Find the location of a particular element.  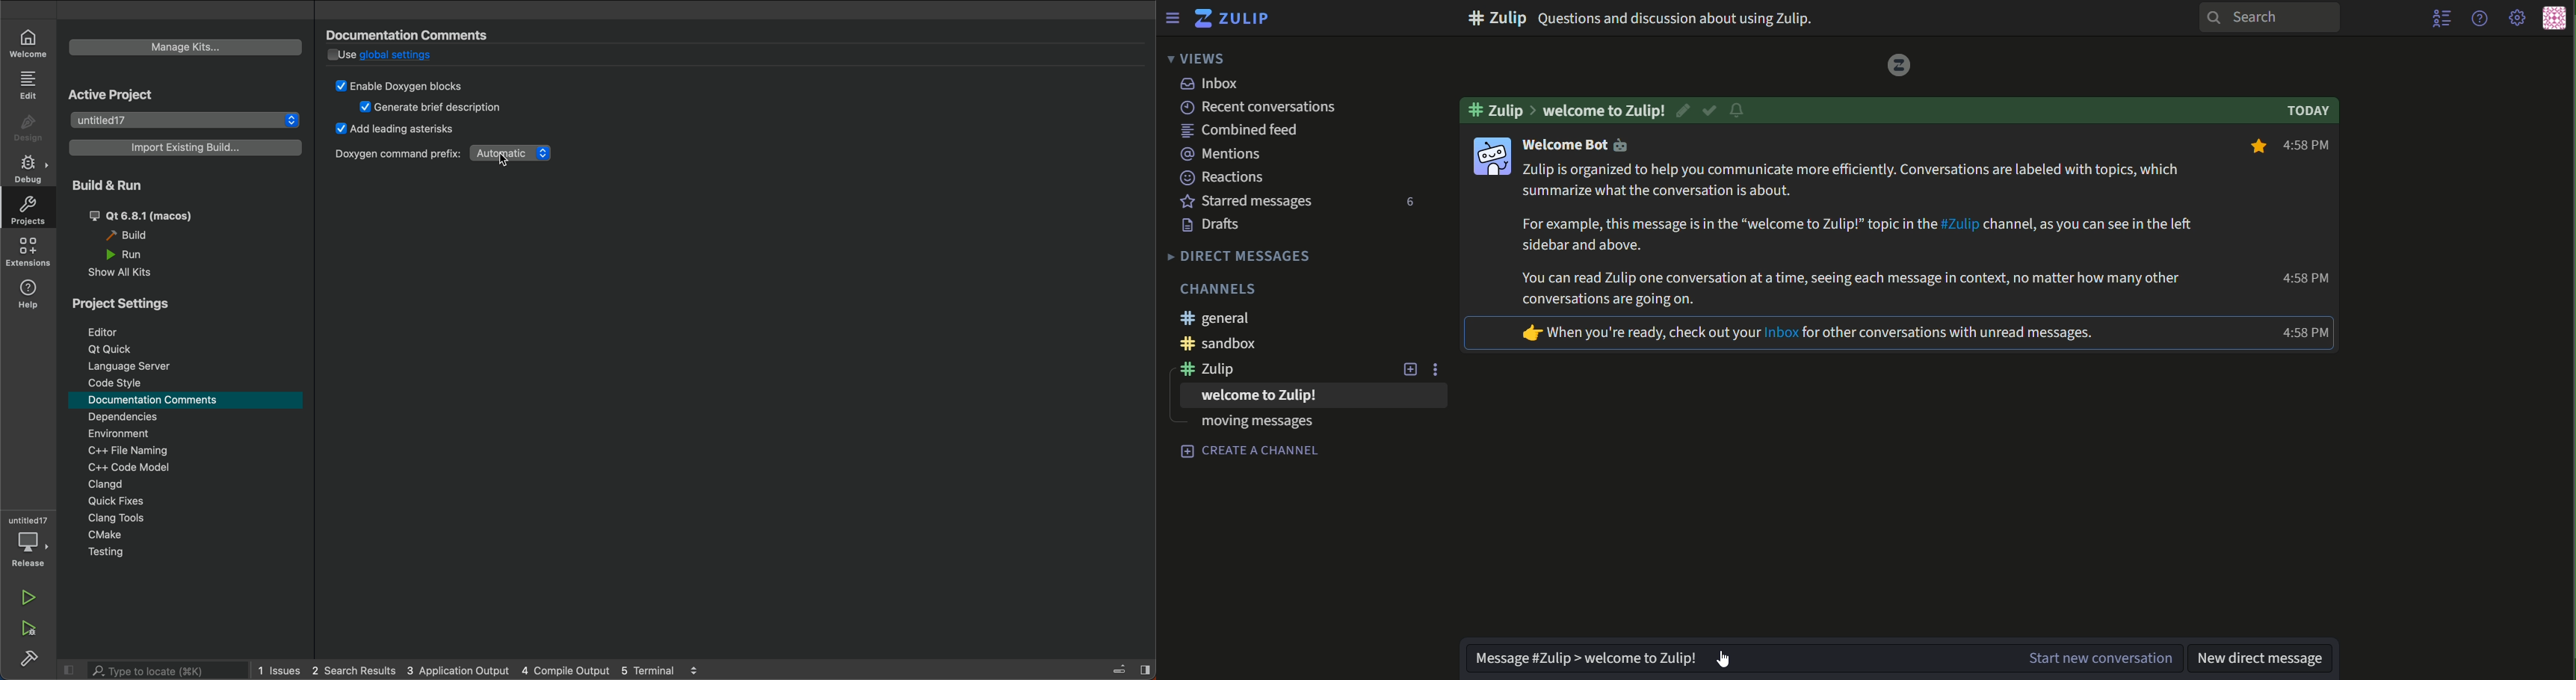

Cursor is located at coordinates (1725, 661).